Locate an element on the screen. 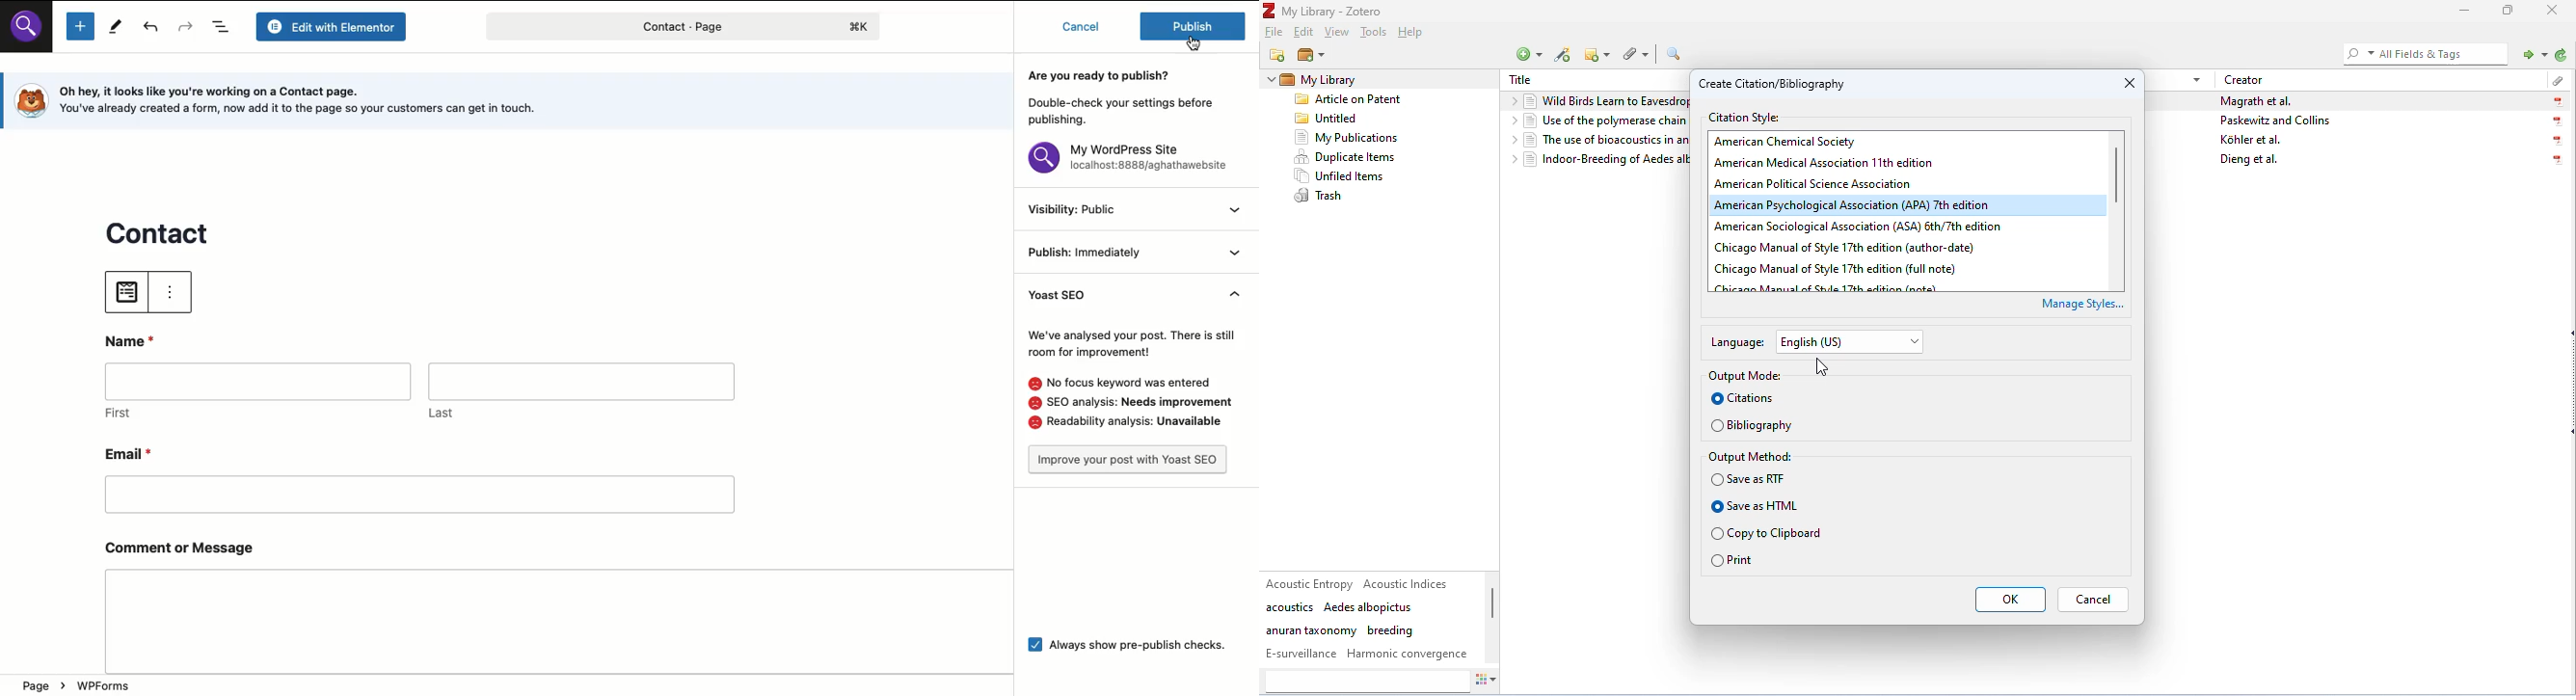 This screenshot has height=700, width=2576. We've analysed your post. There is still
room for improvement!

© No focus keyword was entered

@ SEO analysis: Needs improvement
@ Readability analysis: Unavailable is located at coordinates (1129, 378).